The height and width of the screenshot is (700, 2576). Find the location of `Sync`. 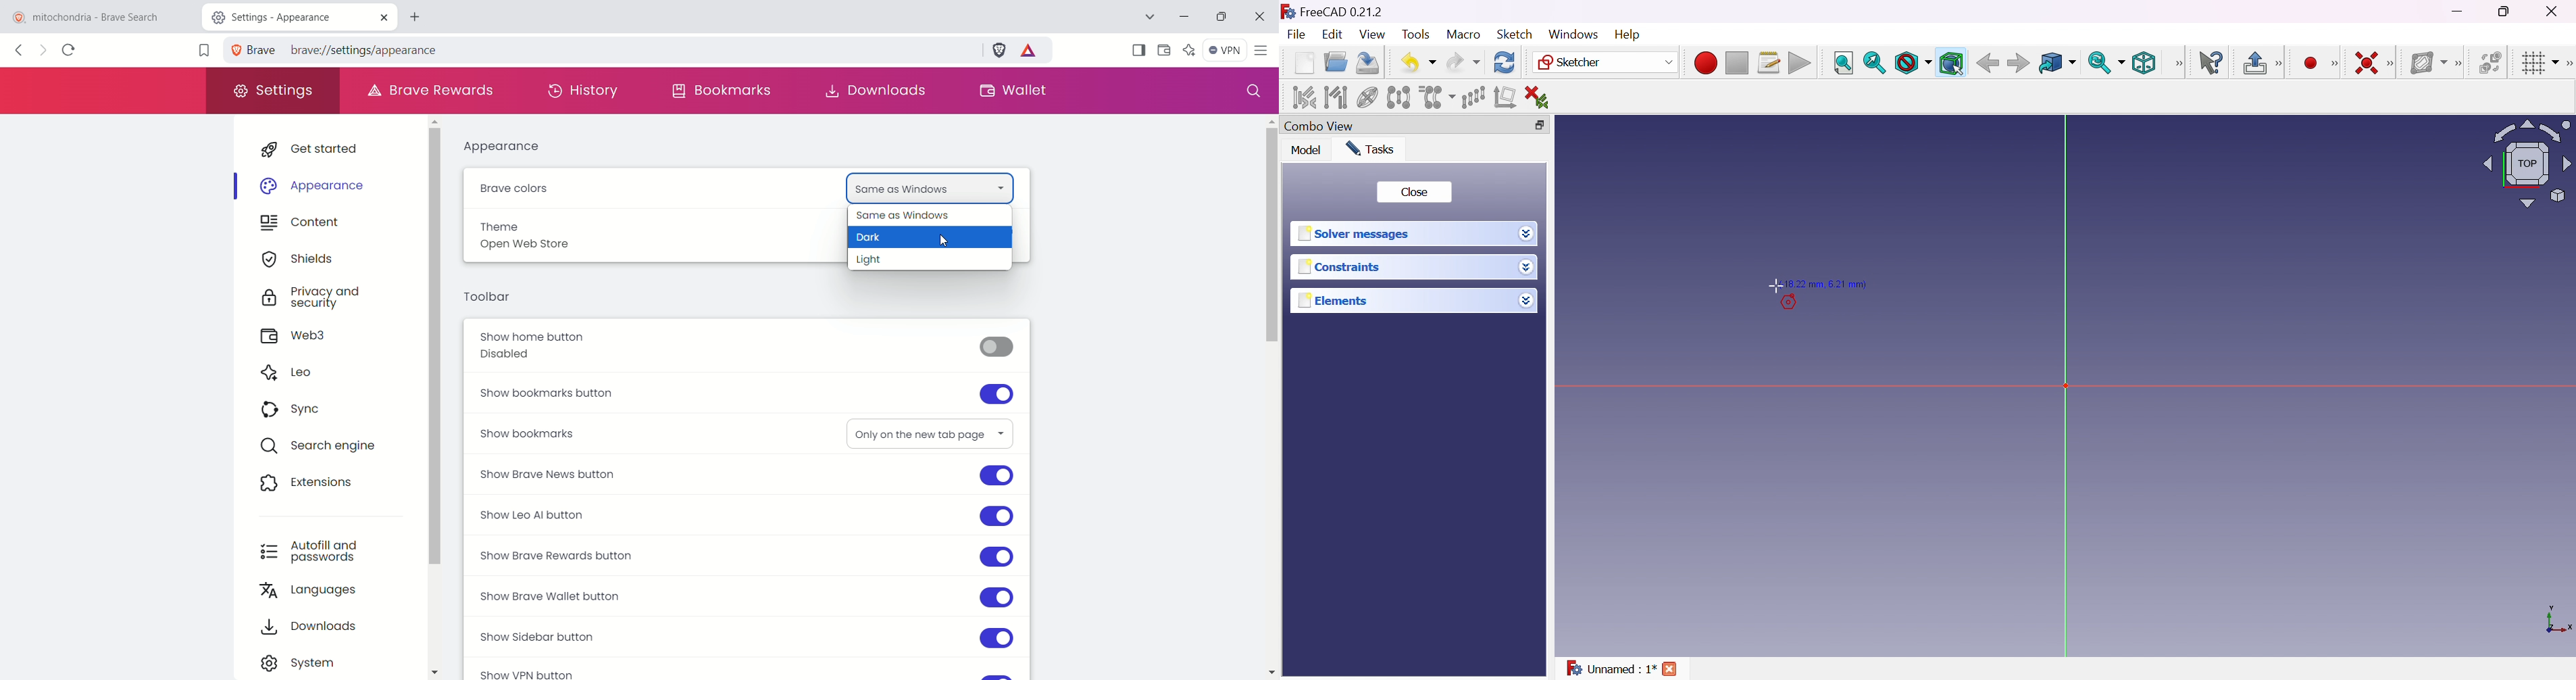

Sync is located at coordinates (2106, 62).